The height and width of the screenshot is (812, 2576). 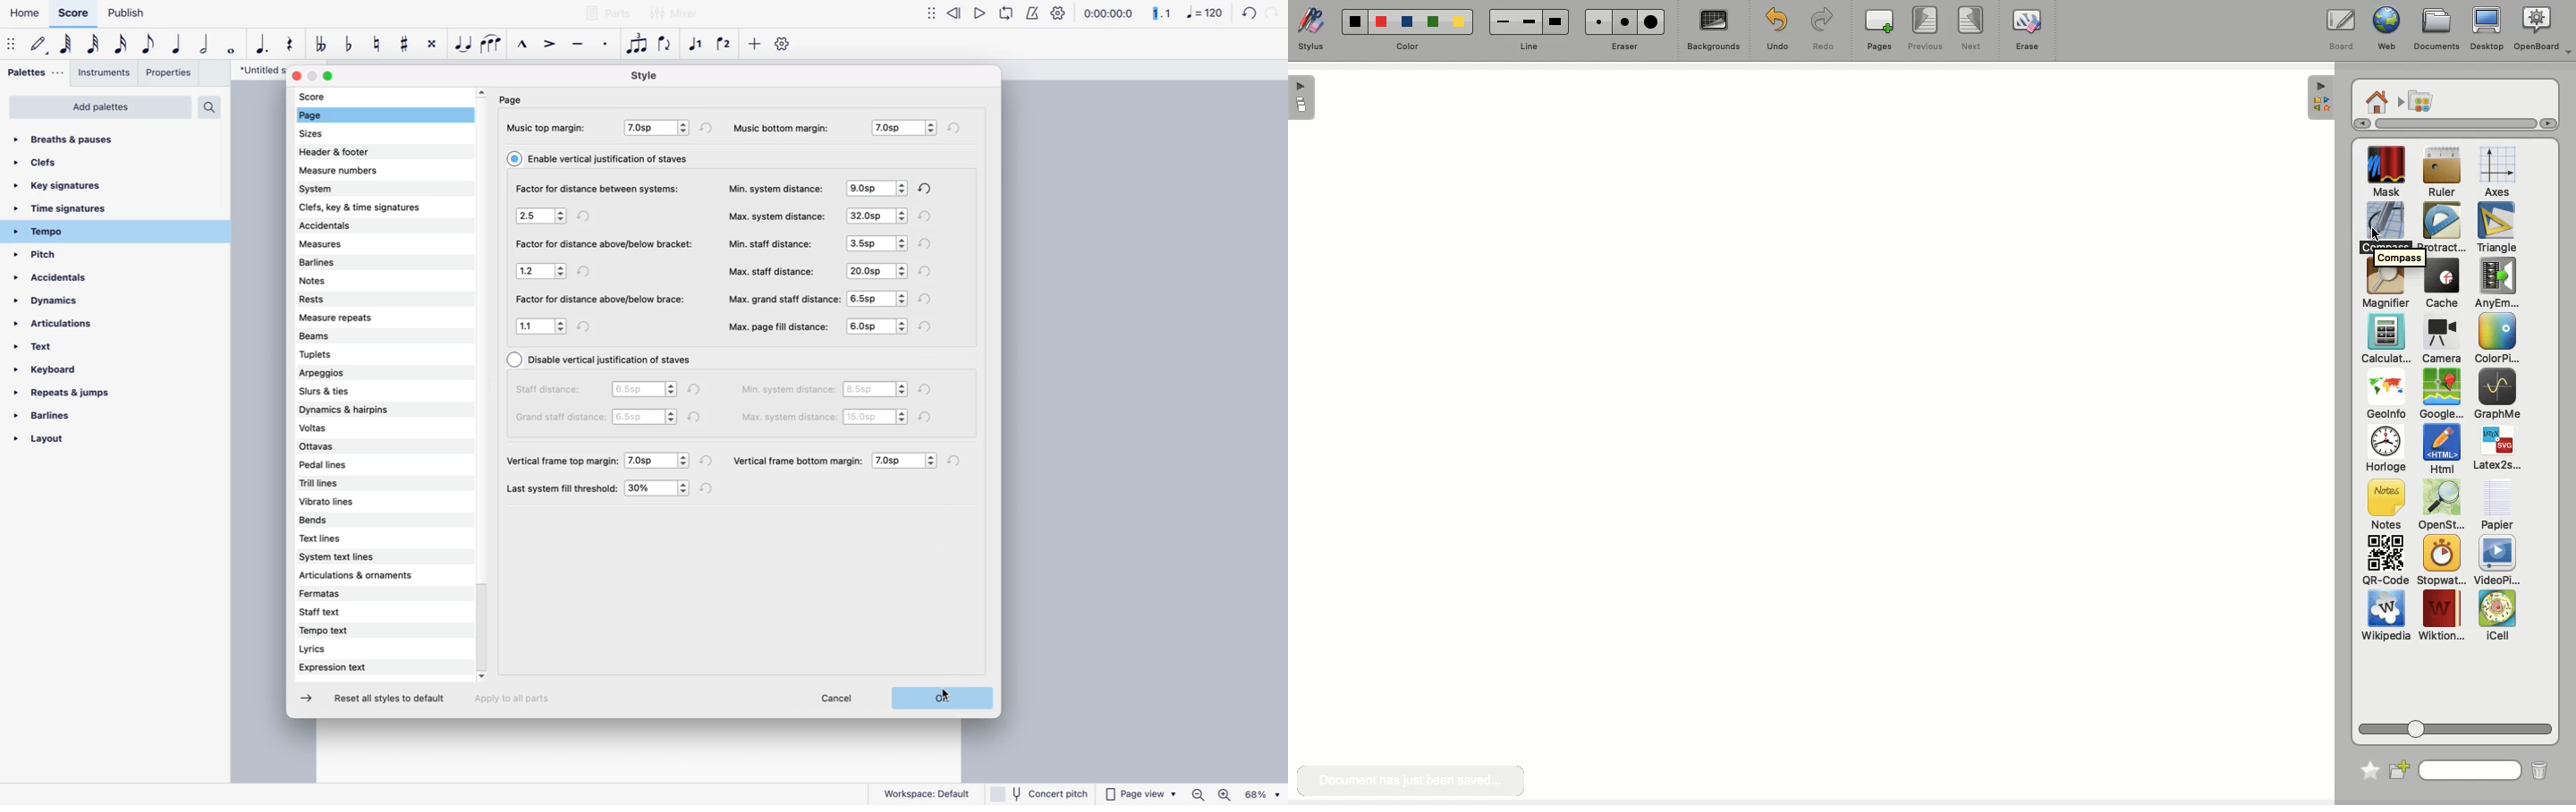 I want to click on refresh, so click(x=590, y=326).